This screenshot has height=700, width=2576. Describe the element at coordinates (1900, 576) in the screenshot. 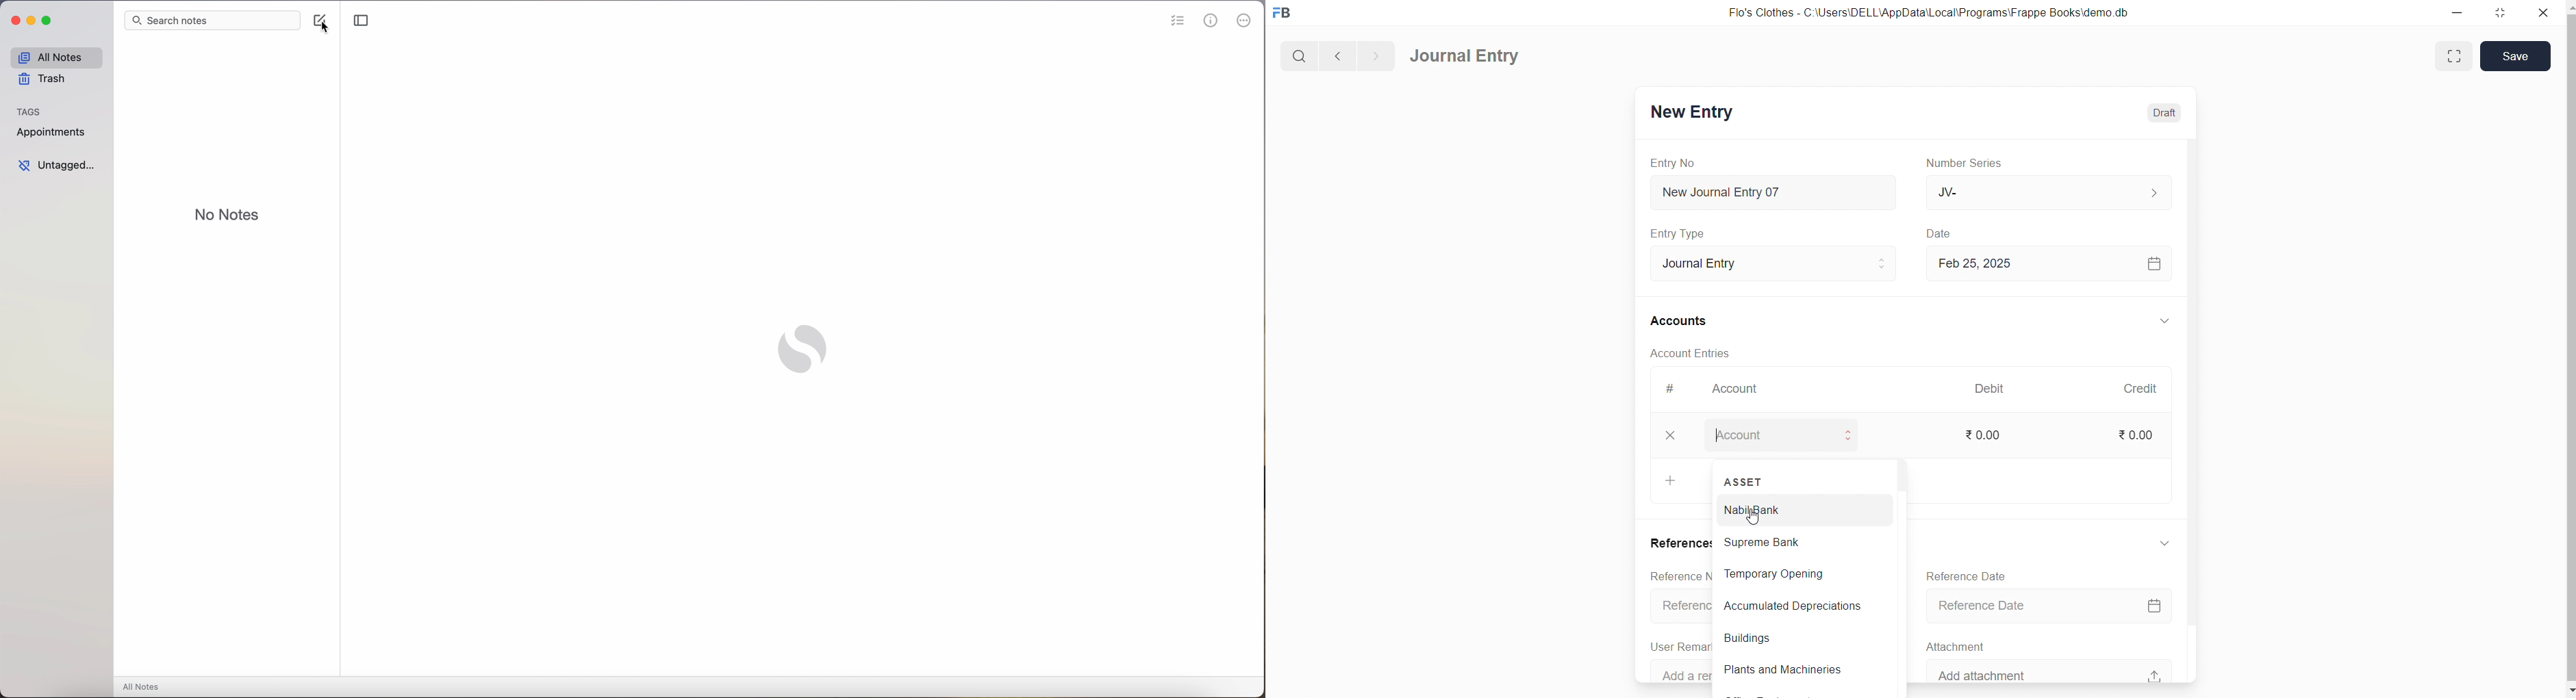

I see `vertical scroll bar` at that location.